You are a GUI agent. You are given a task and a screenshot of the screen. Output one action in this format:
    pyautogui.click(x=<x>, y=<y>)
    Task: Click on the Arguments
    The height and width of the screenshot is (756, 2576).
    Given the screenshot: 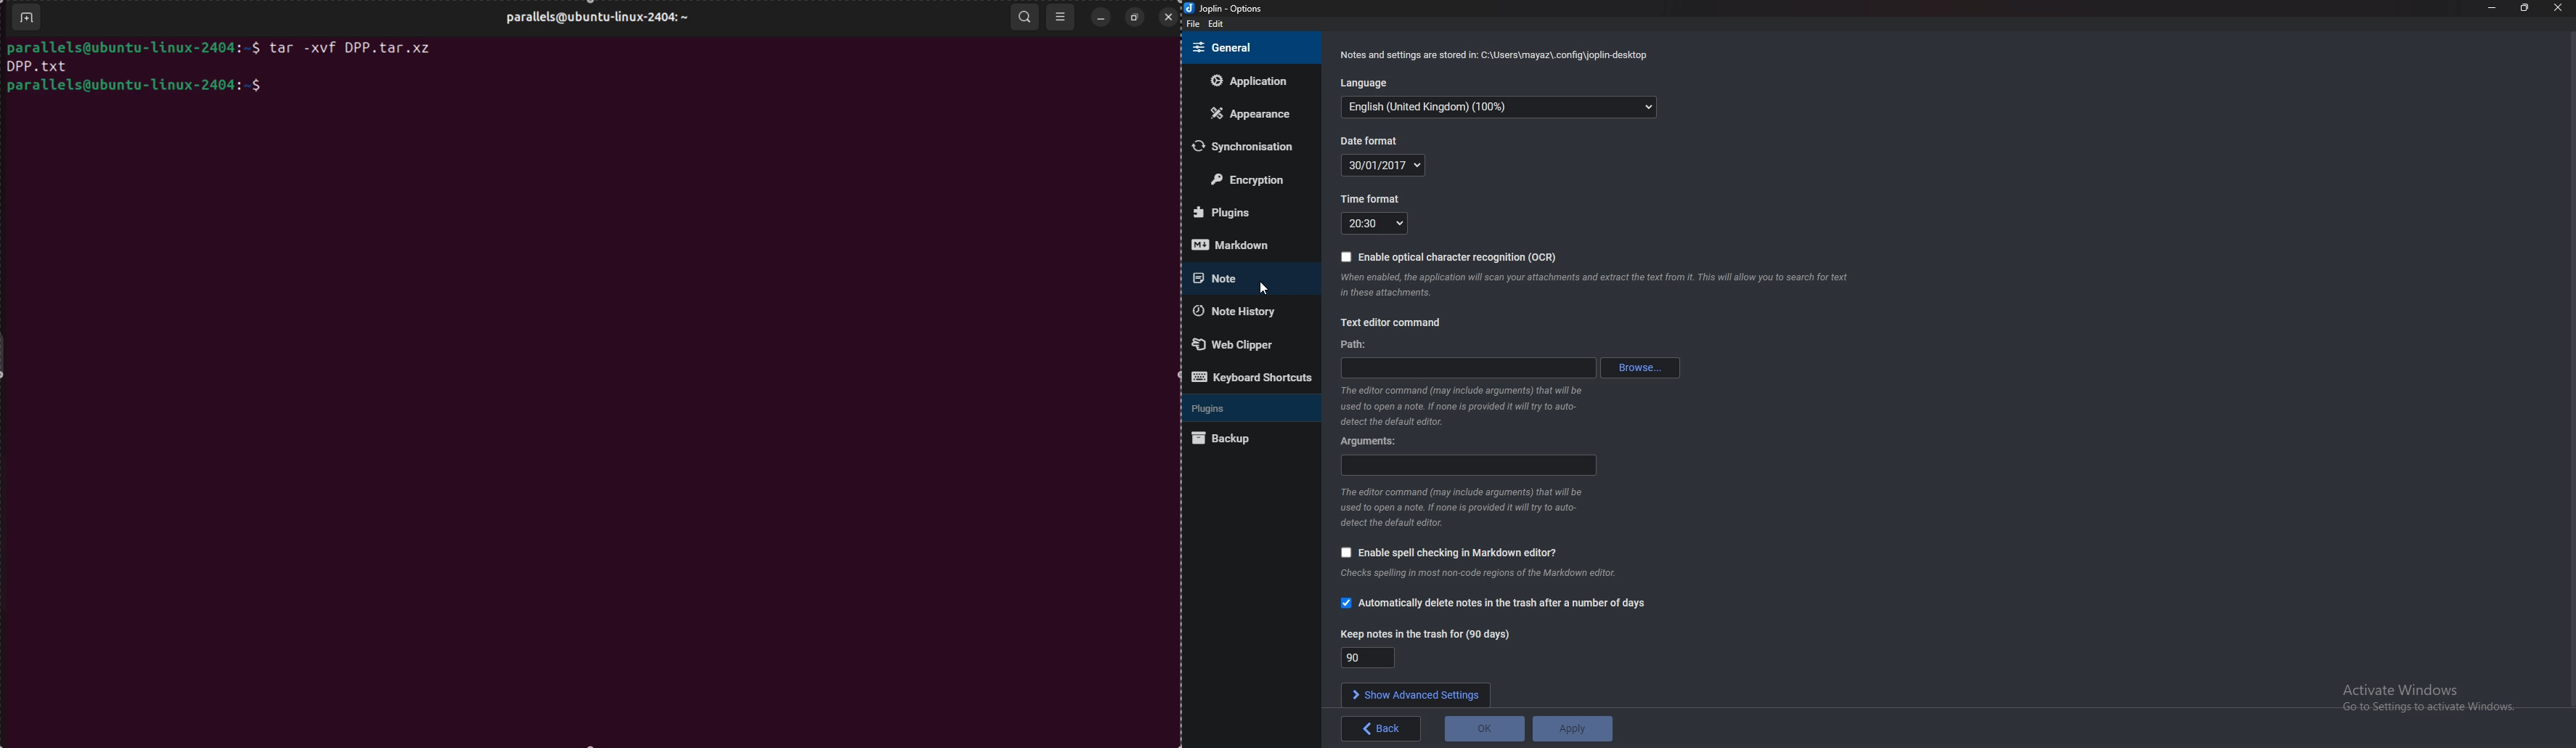 What is the action you would take?
    pyautogui.click(x=1469, y=467)
    